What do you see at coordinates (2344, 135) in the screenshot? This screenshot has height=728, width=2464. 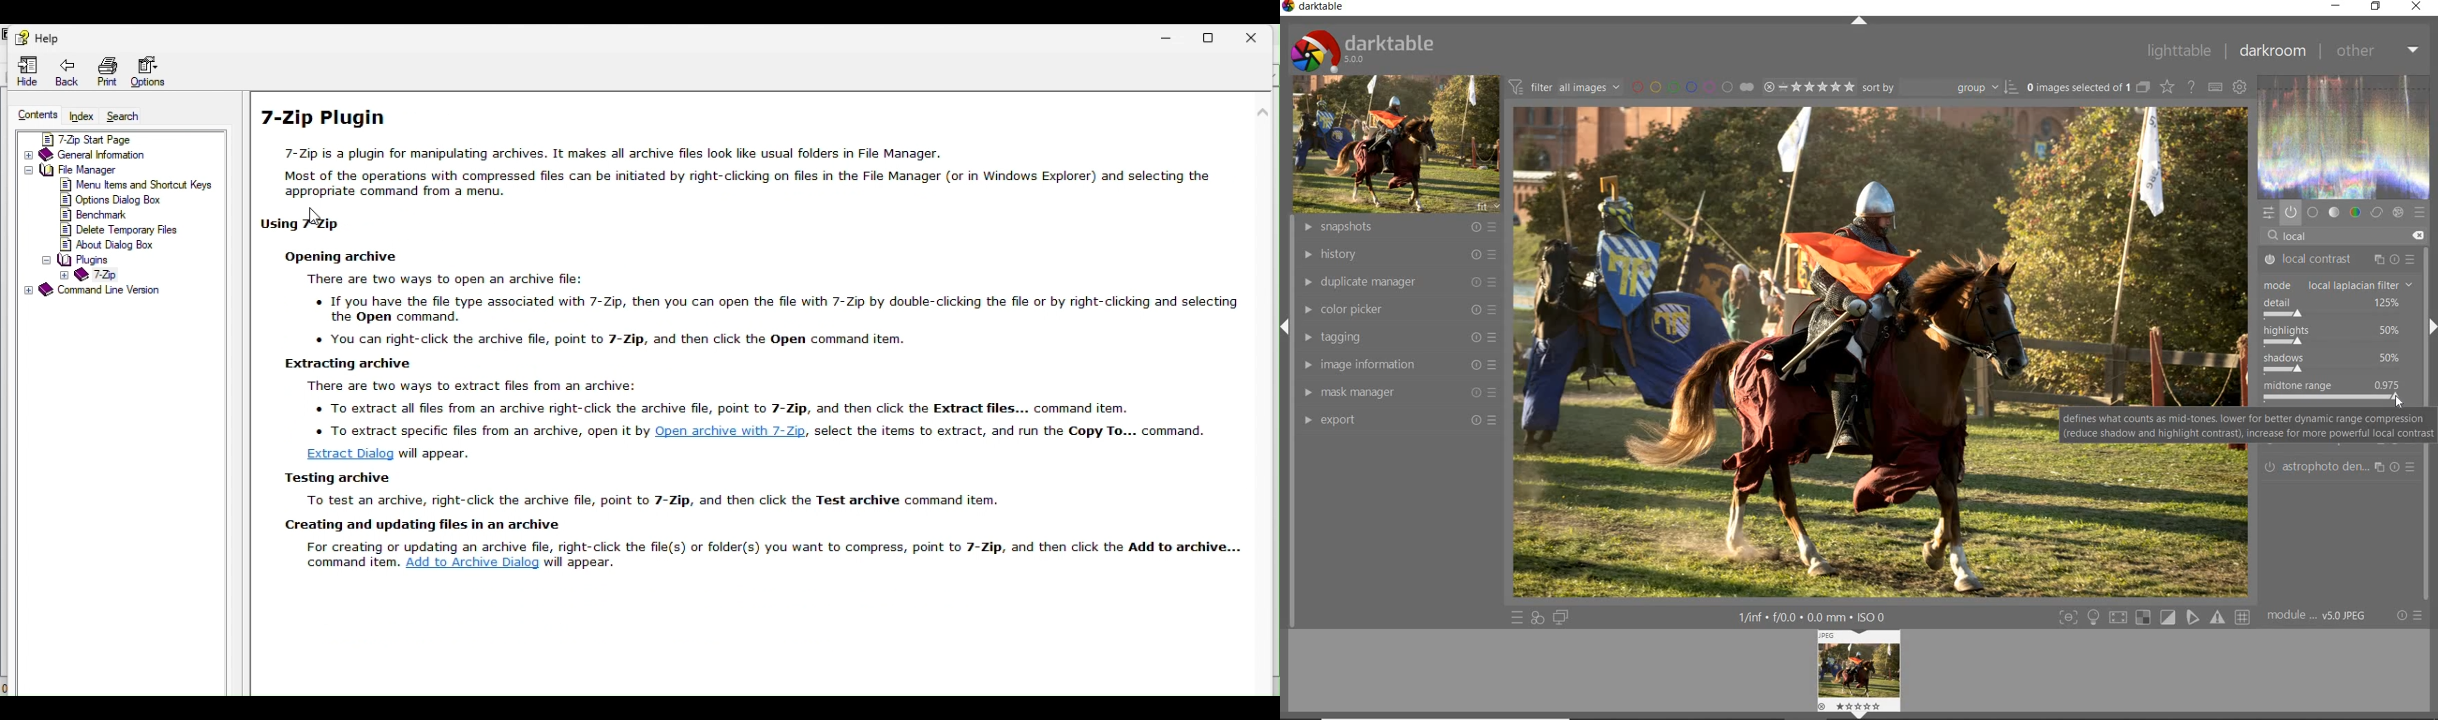 I see `waveform` at bounding box center [2344, 135].